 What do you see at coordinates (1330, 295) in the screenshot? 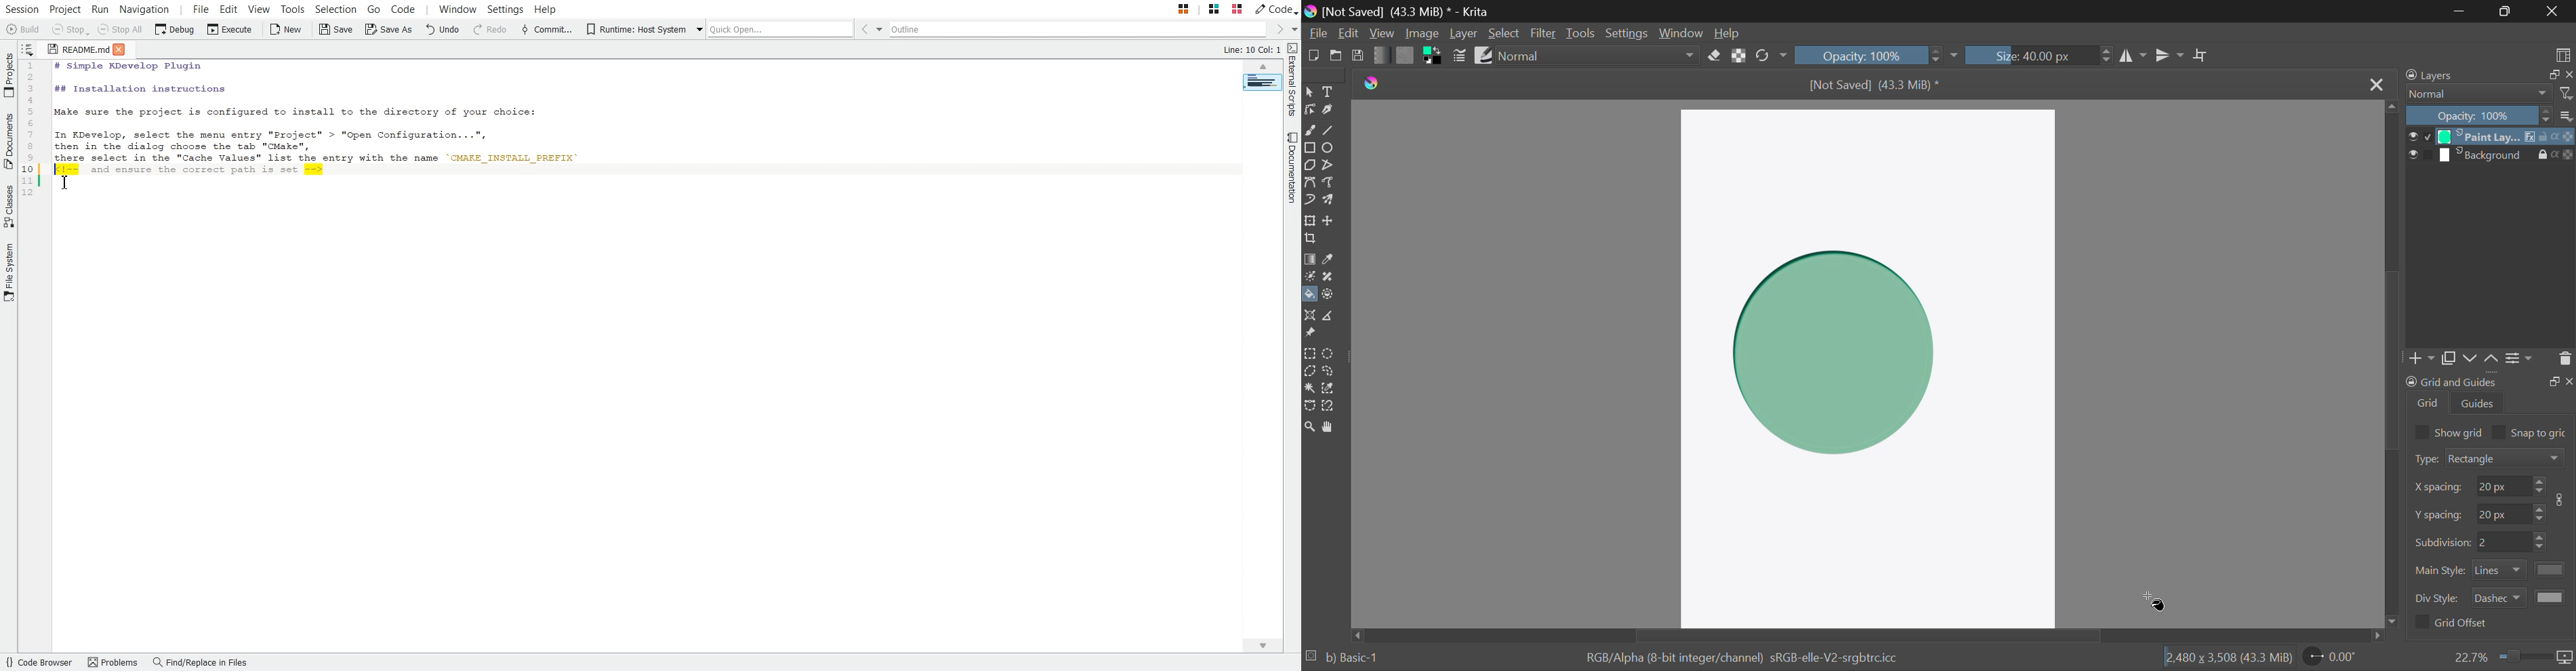
I see `Enclose and Fill` at bounding box center [1330, 295].